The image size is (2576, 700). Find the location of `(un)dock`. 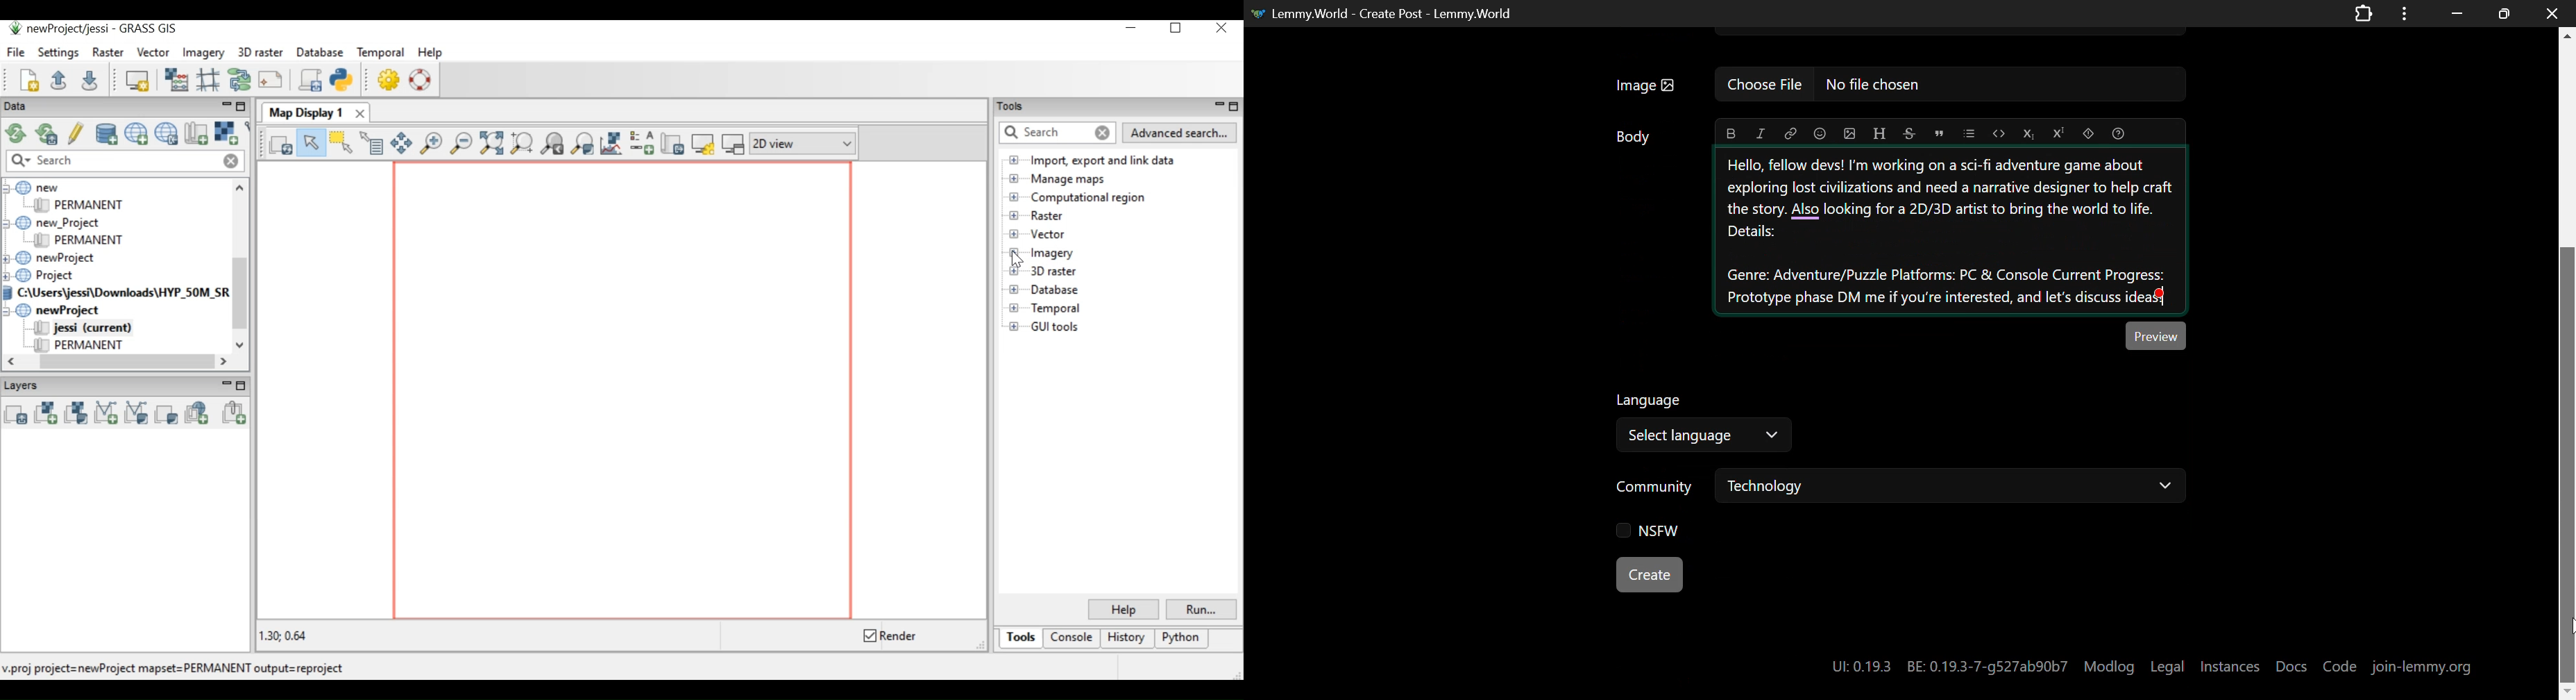

(un)dock is located at coordinates (734, 144).